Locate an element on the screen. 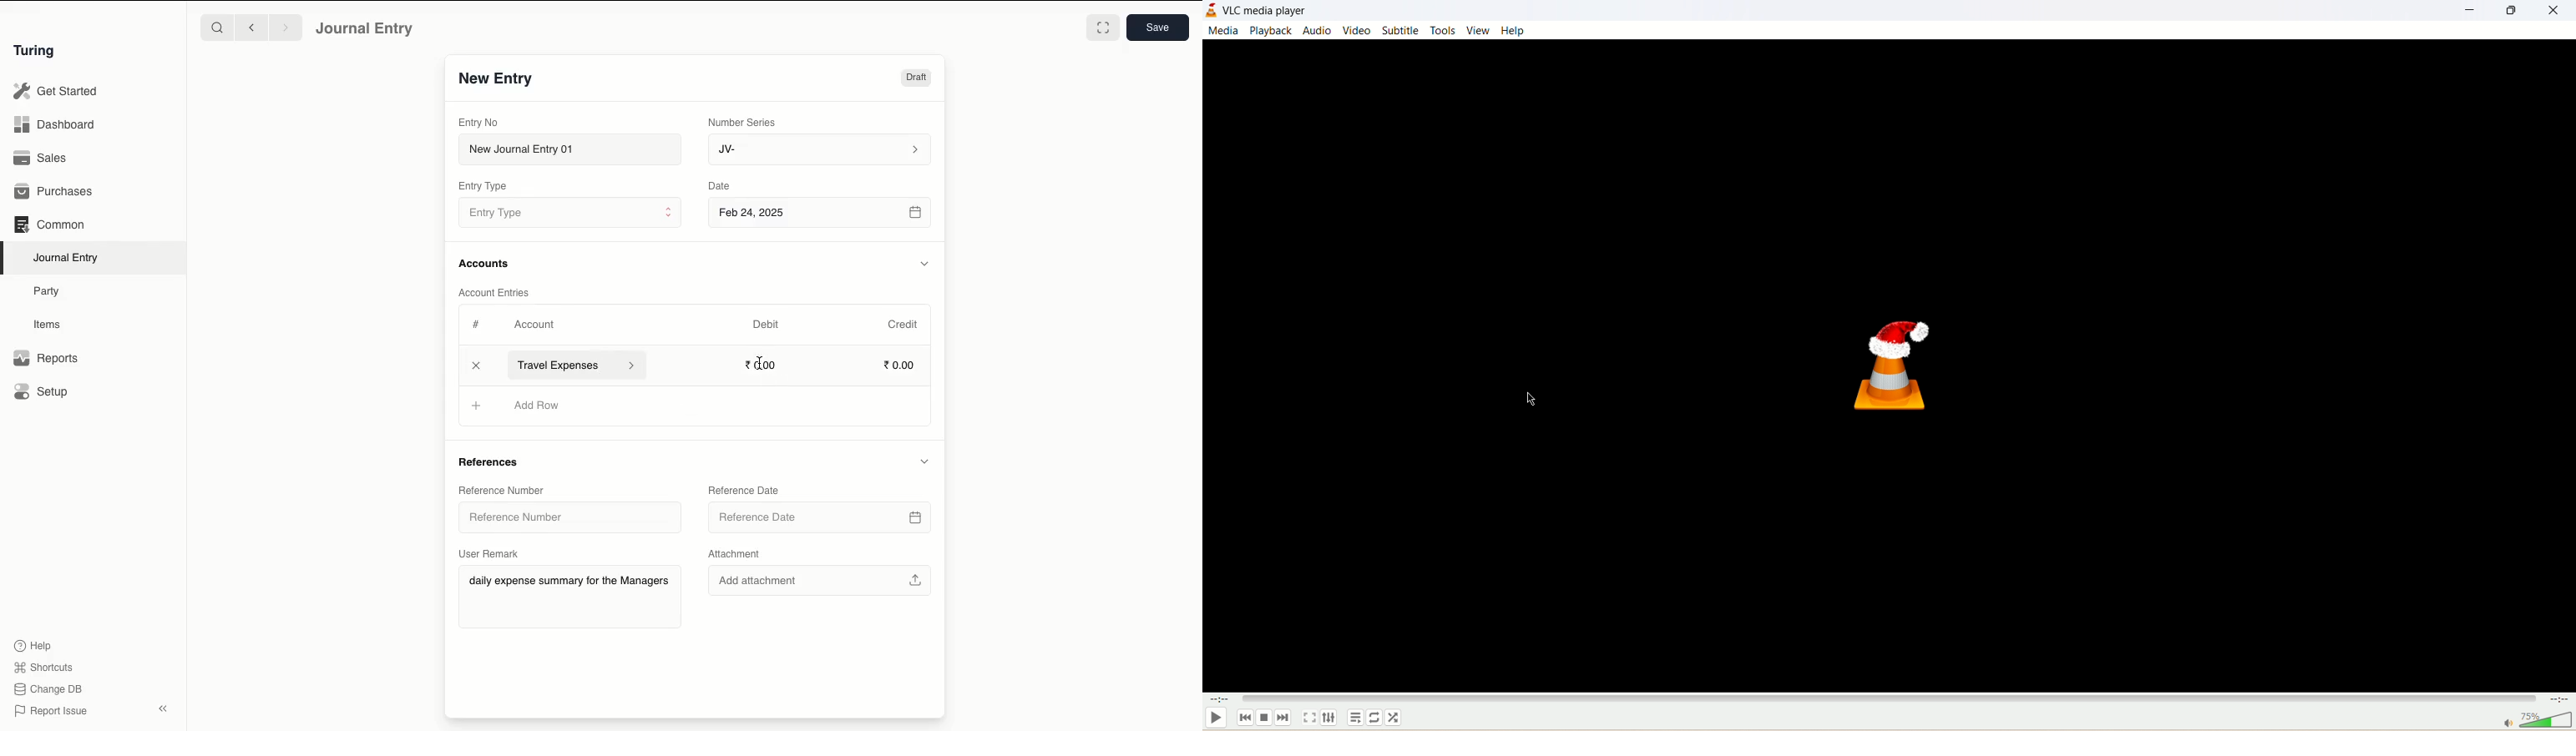  Reference Number is located at coordinates (506, 490).